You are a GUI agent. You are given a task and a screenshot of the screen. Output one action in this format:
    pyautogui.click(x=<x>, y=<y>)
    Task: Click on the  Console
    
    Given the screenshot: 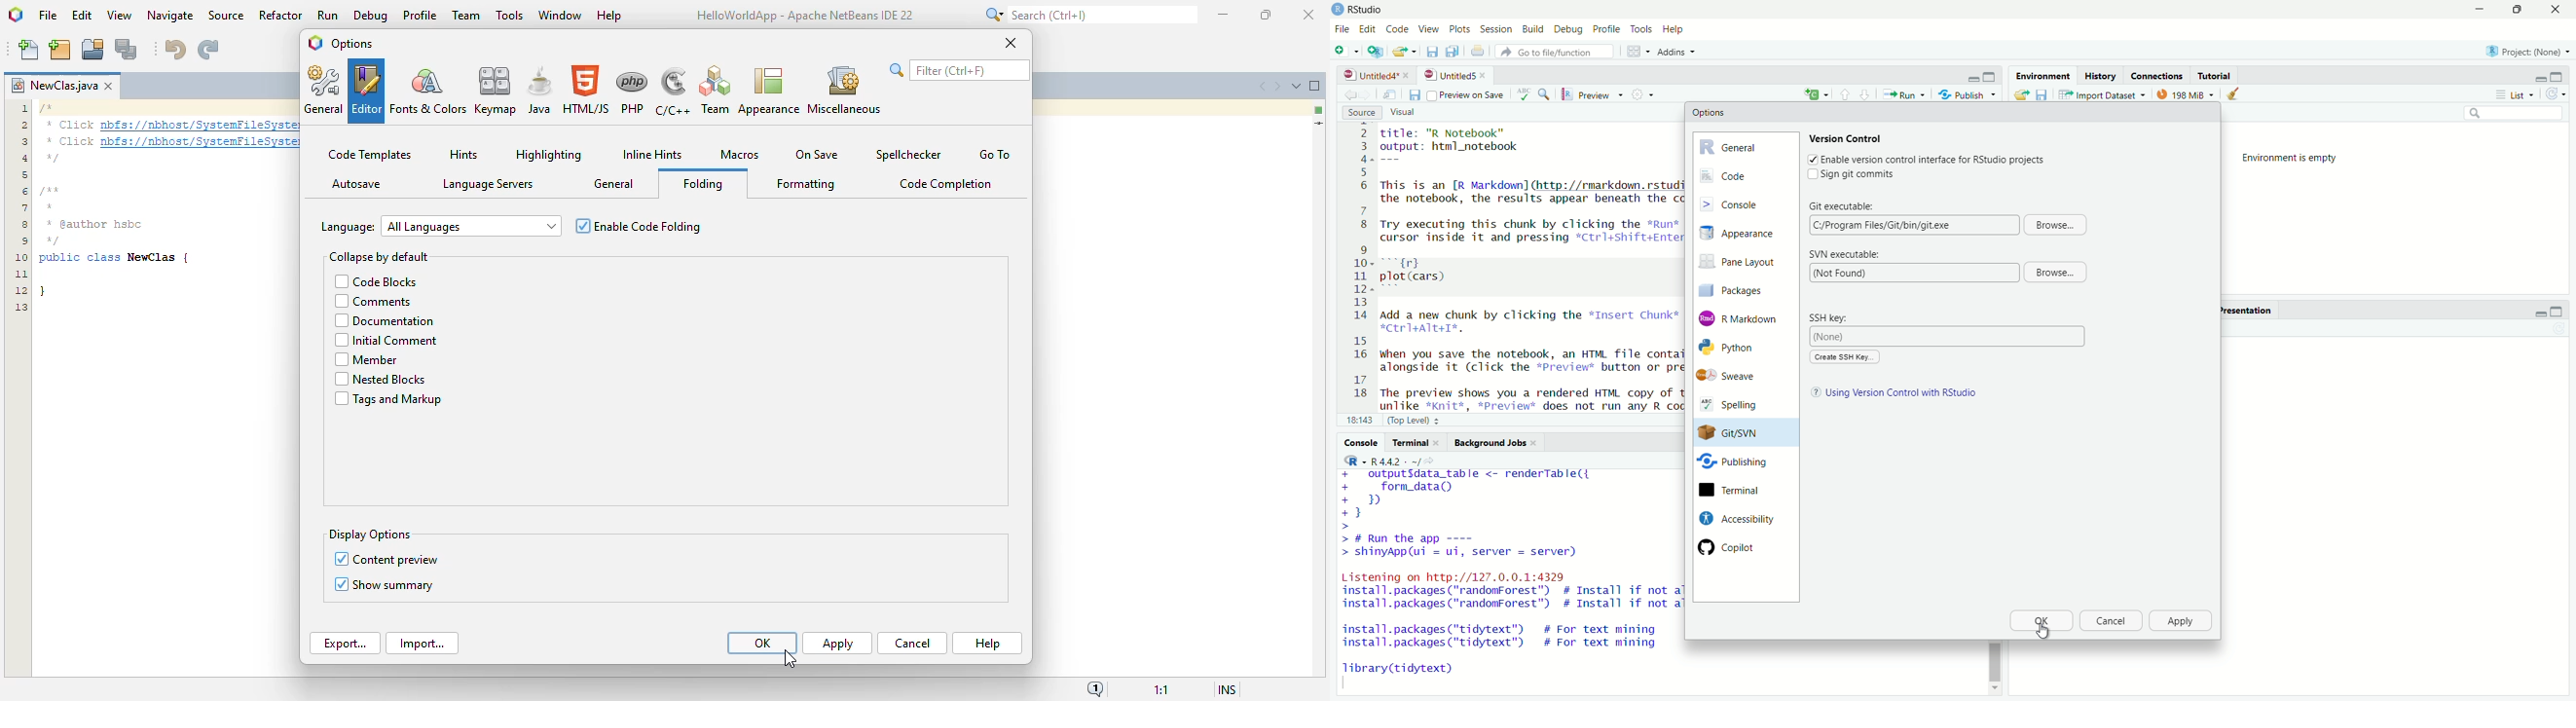 What is the action you would take?
    pyautogui.click(x=1745, y=203)
    